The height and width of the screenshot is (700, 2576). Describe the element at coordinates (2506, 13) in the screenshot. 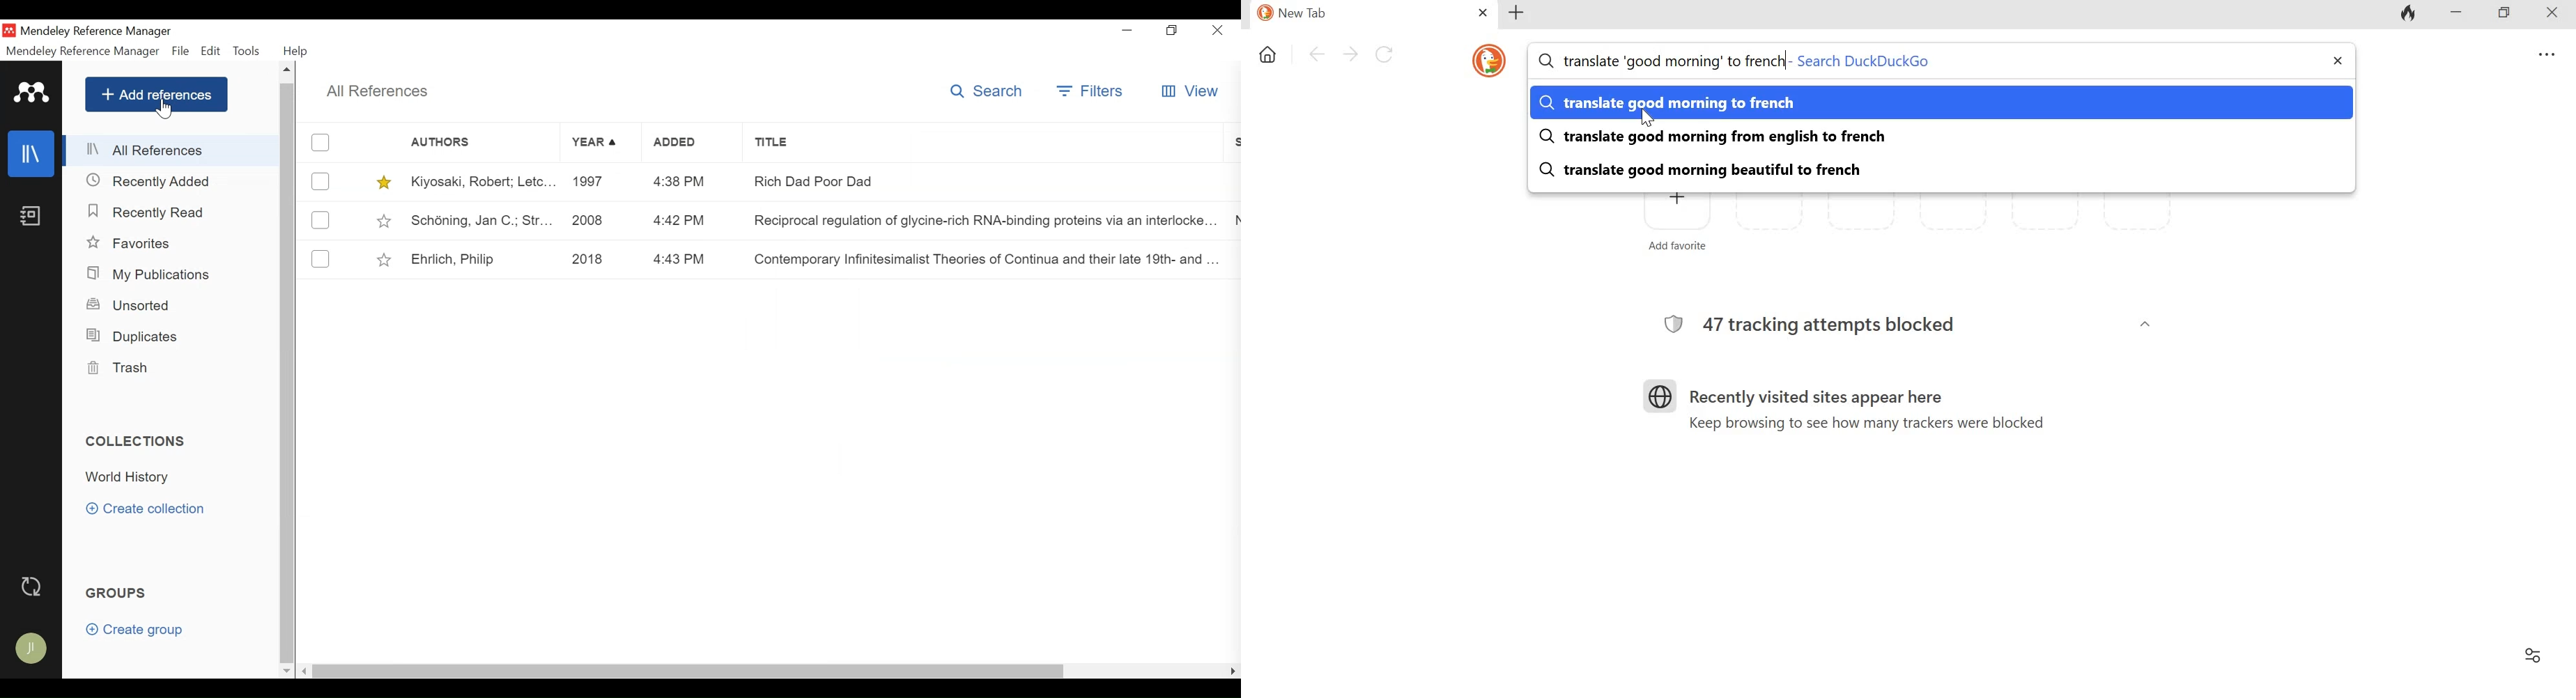

I see `Maximize` at that location.